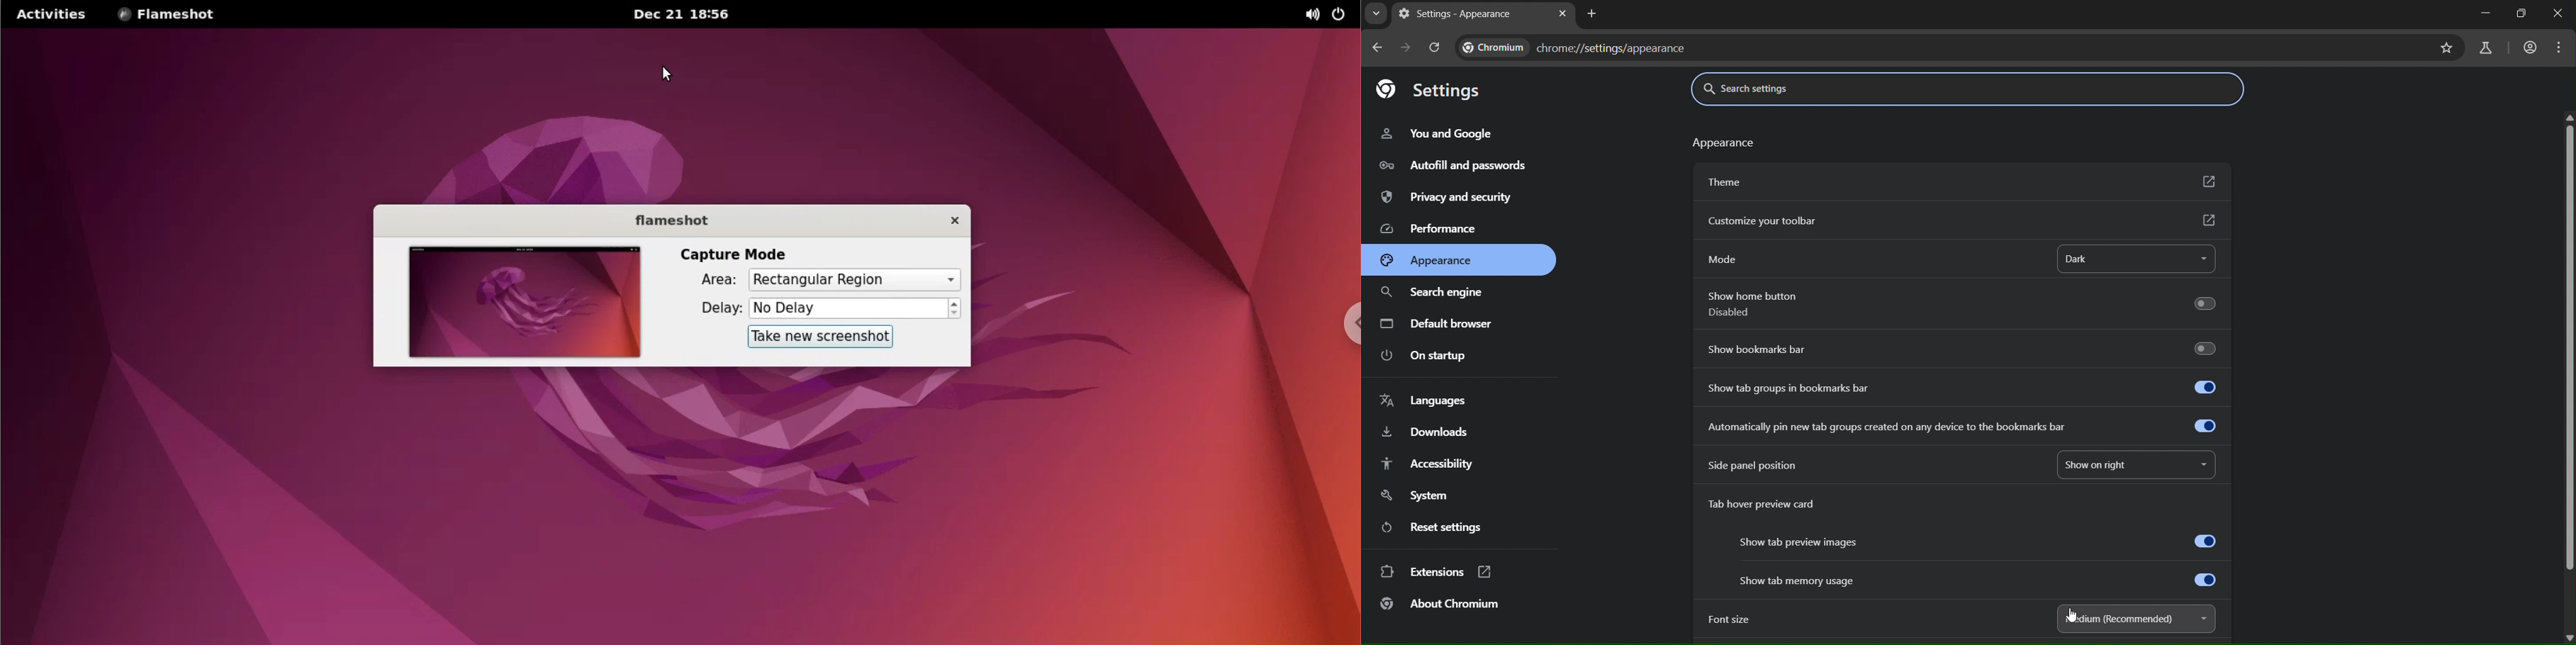 This screenshot has width=2576, height=672. Describe the element at coordinates (1443, 604) in the screenshot. I see `about chromium` at that location.